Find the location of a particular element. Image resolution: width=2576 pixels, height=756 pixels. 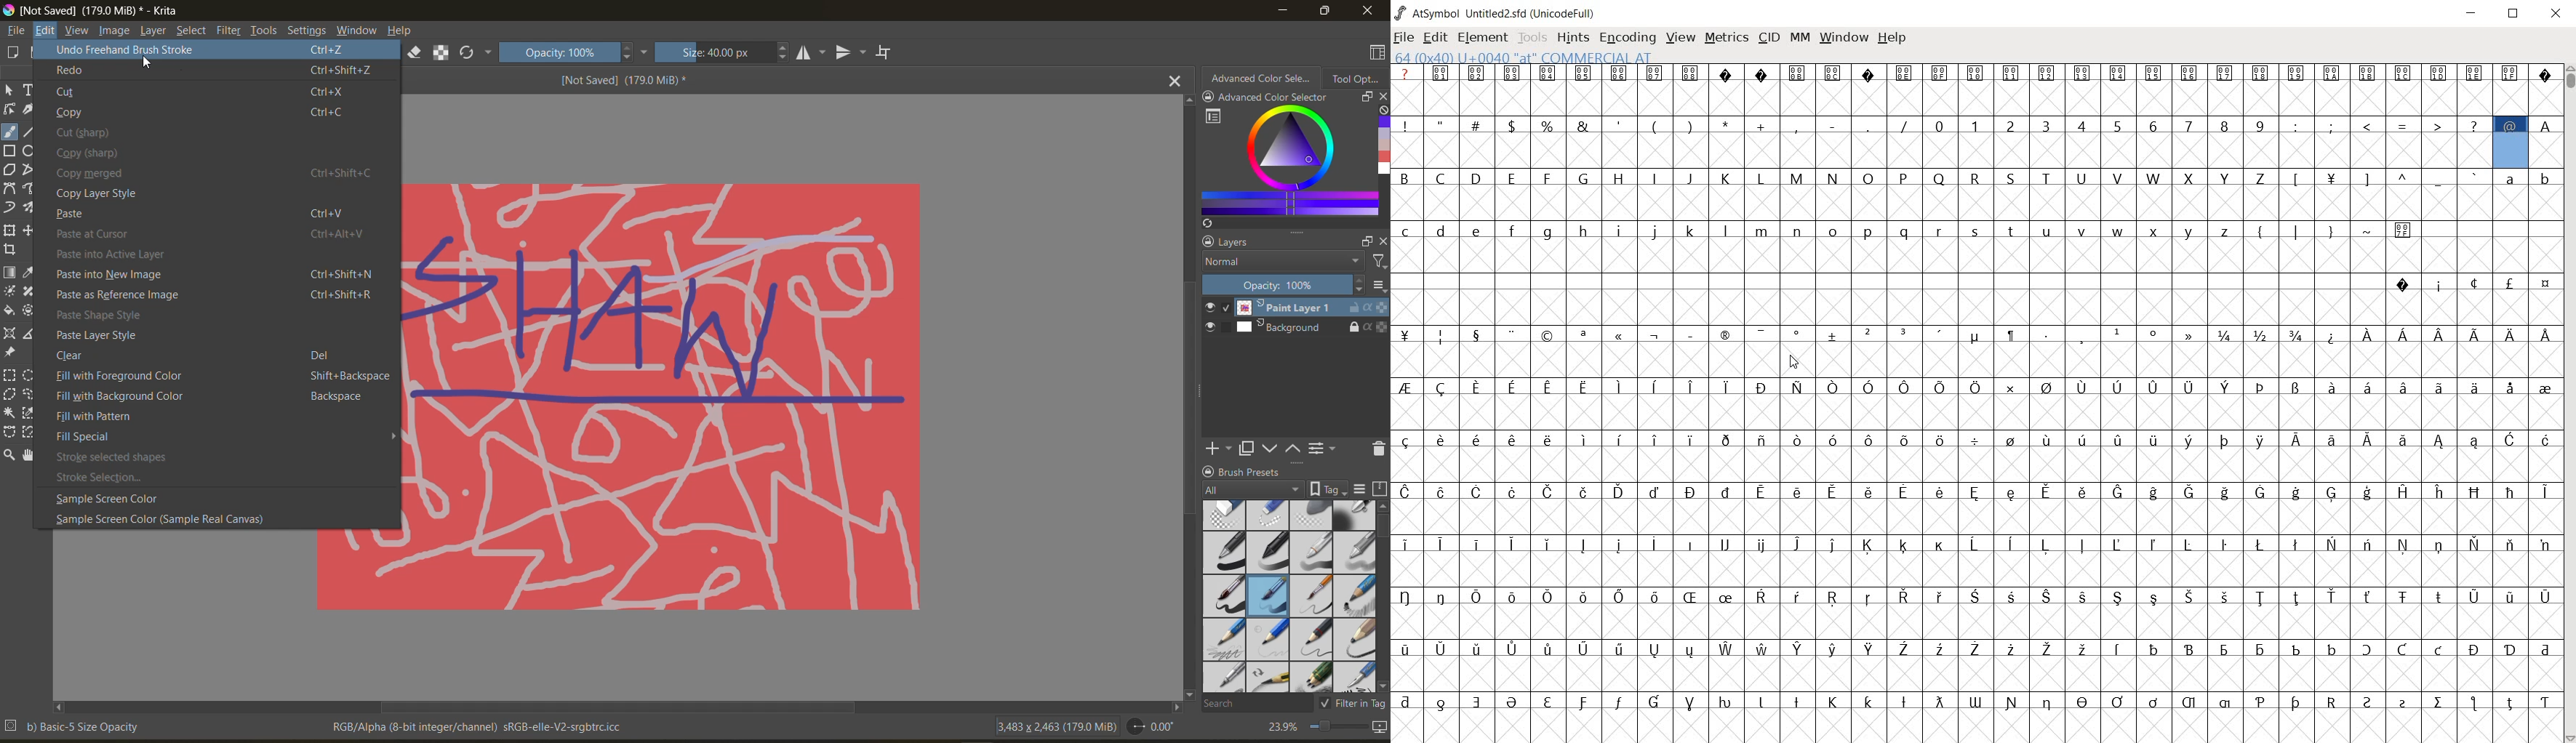

view is located at coordinates (78, 30).